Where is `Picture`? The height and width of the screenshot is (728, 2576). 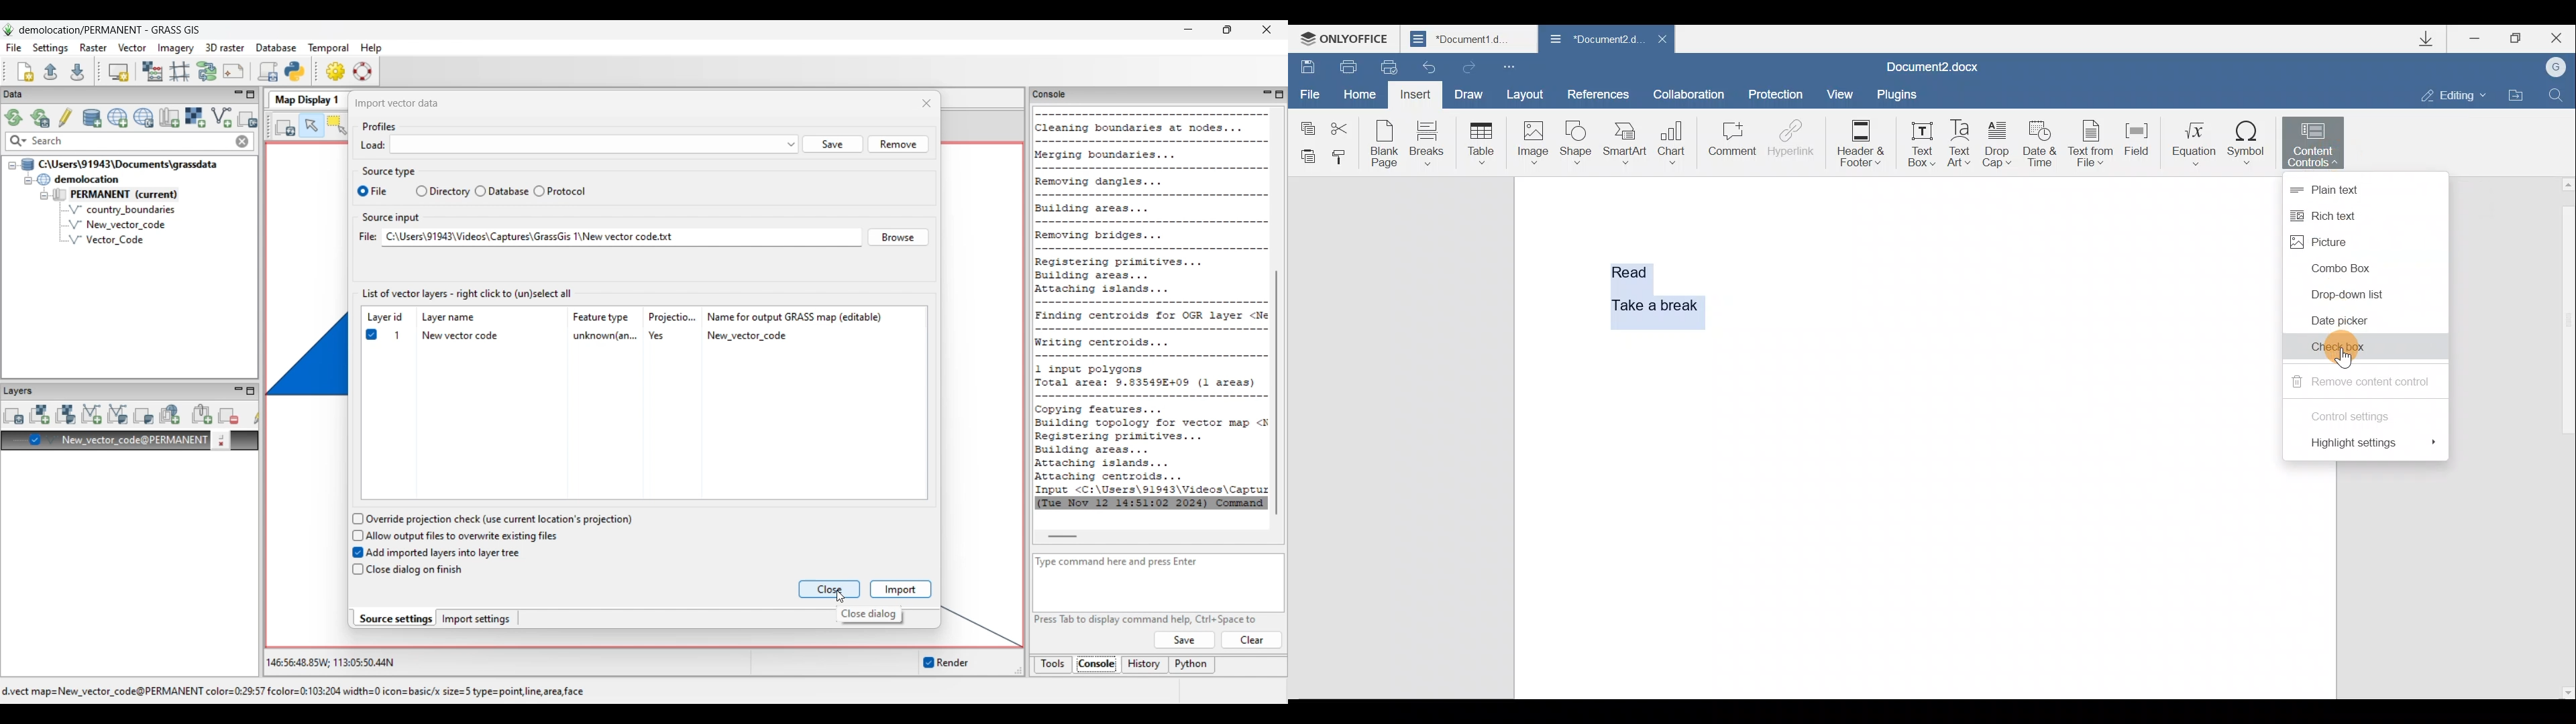 Picture is located at coordinates (2344, 241).